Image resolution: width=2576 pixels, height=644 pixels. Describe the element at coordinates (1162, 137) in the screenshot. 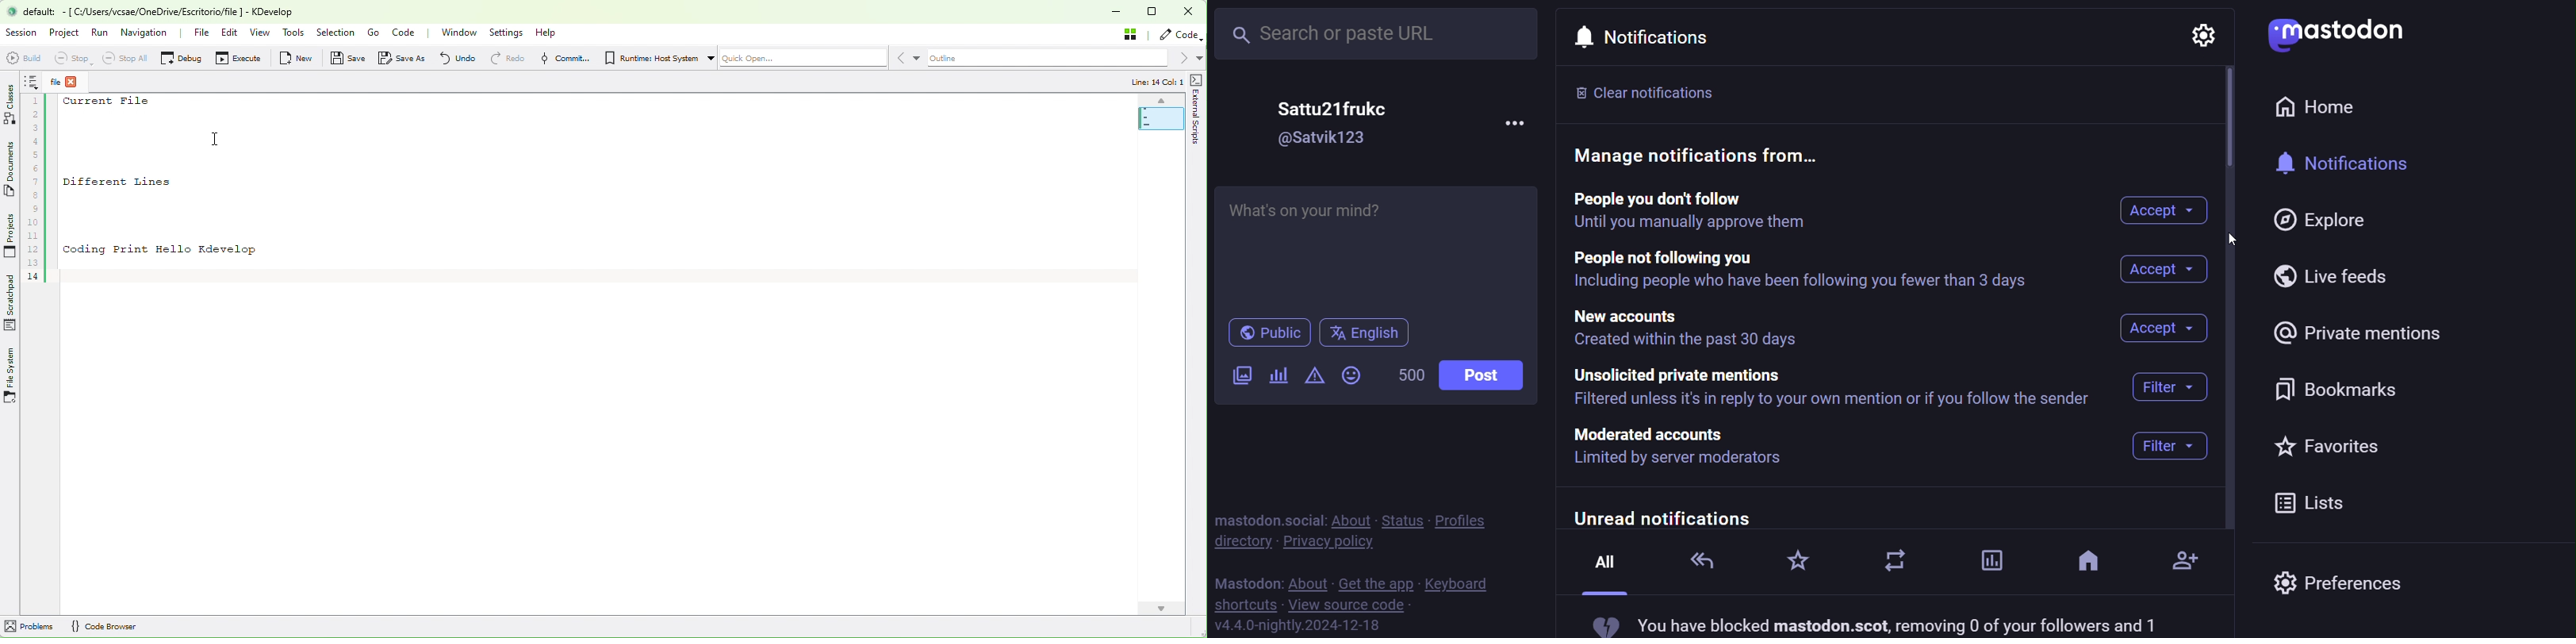

I see `Mini code map` at that location.